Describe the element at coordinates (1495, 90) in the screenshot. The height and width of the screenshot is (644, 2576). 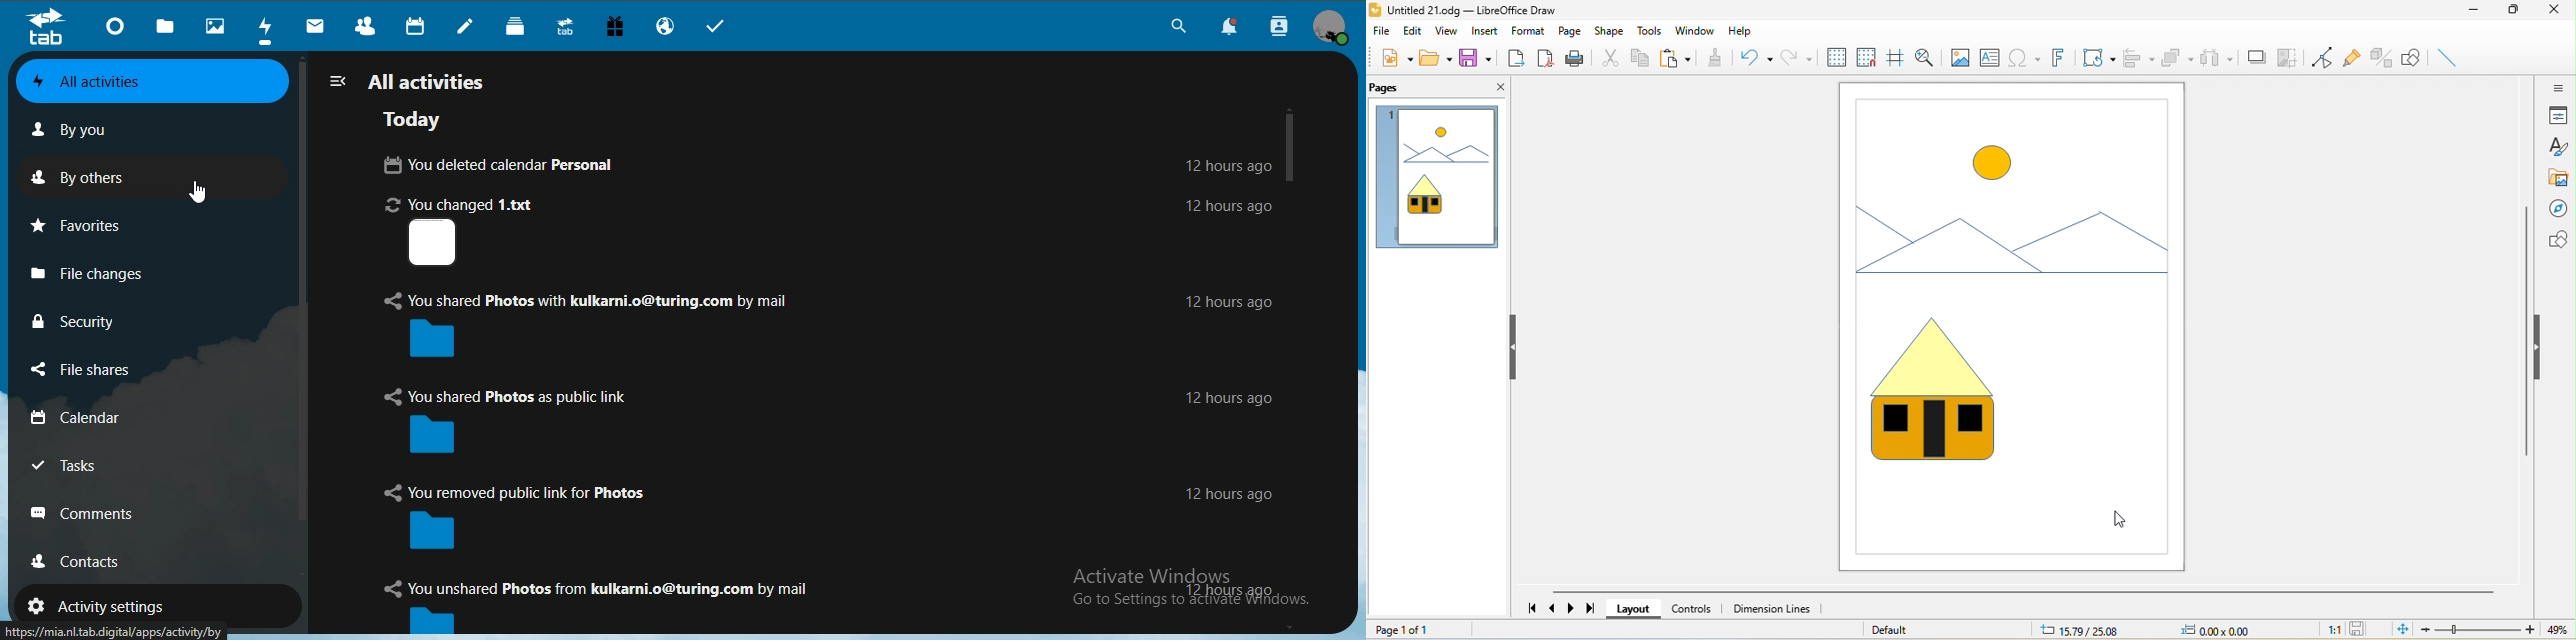
I see `close` at that location.